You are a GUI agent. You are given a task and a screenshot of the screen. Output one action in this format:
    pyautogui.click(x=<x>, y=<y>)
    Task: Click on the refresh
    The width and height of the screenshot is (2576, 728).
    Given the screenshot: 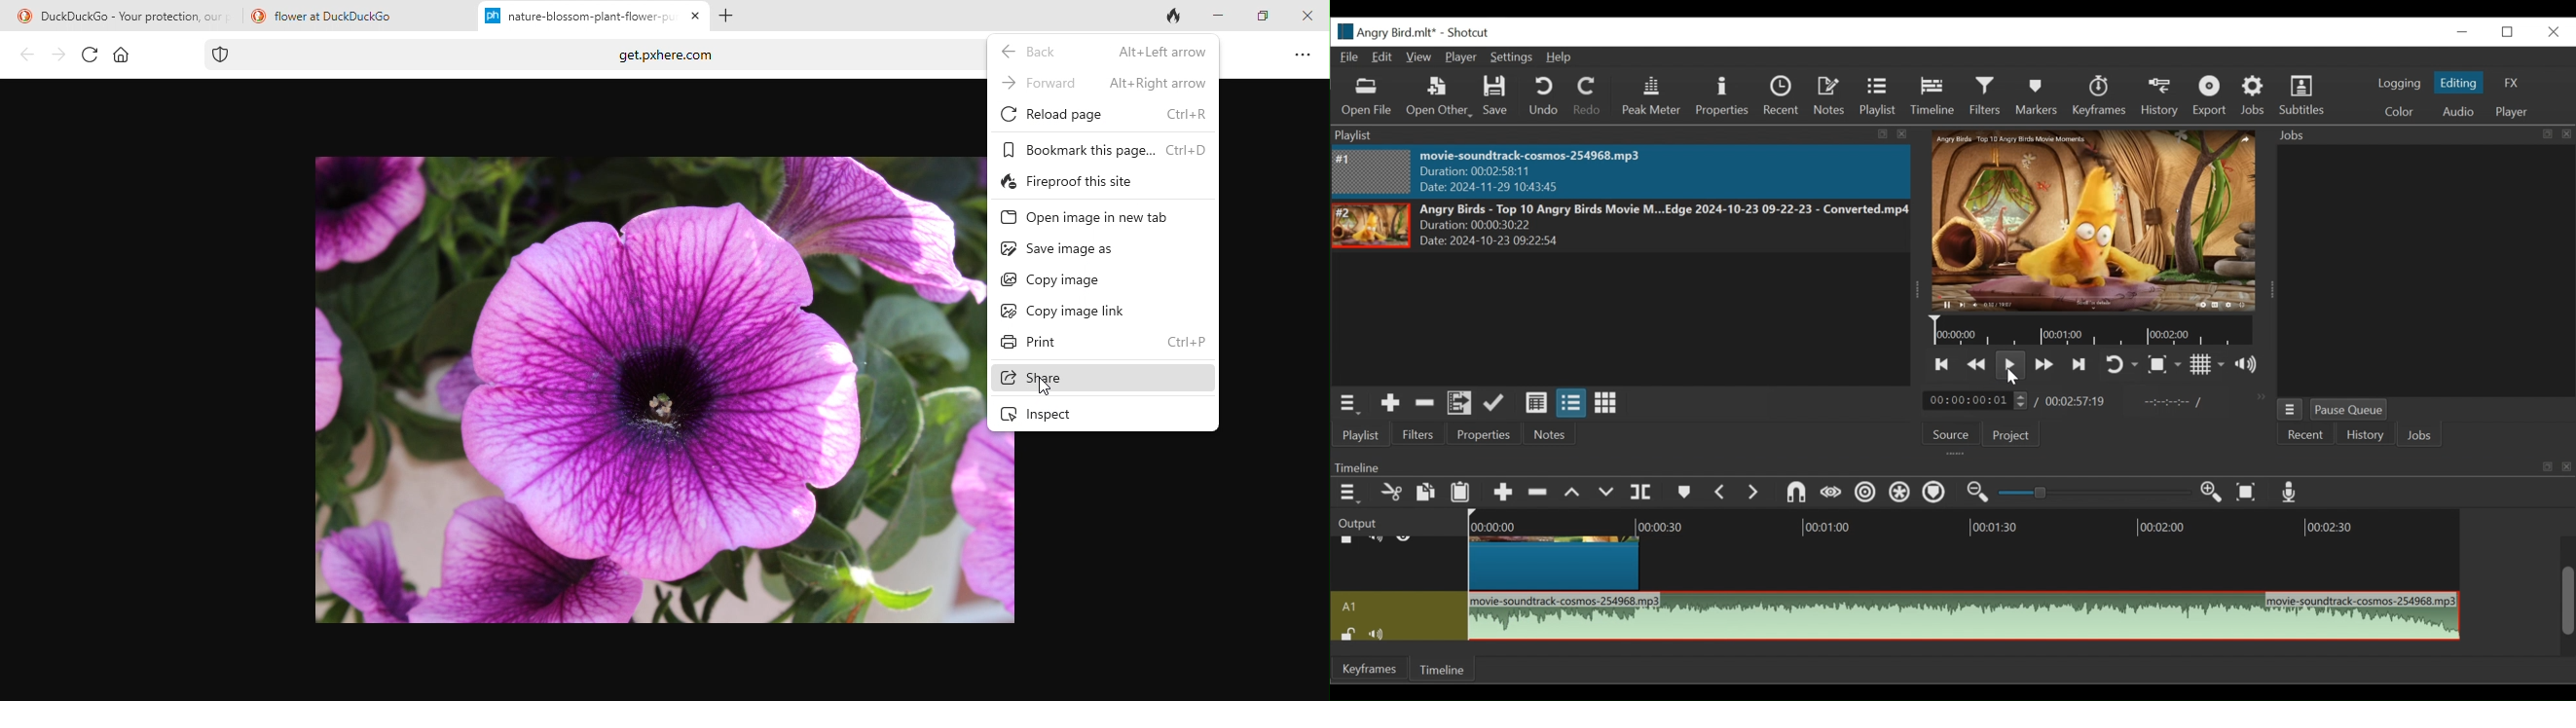 What is the action you would take?
    pyautogui.click(x=87, y=55)
    